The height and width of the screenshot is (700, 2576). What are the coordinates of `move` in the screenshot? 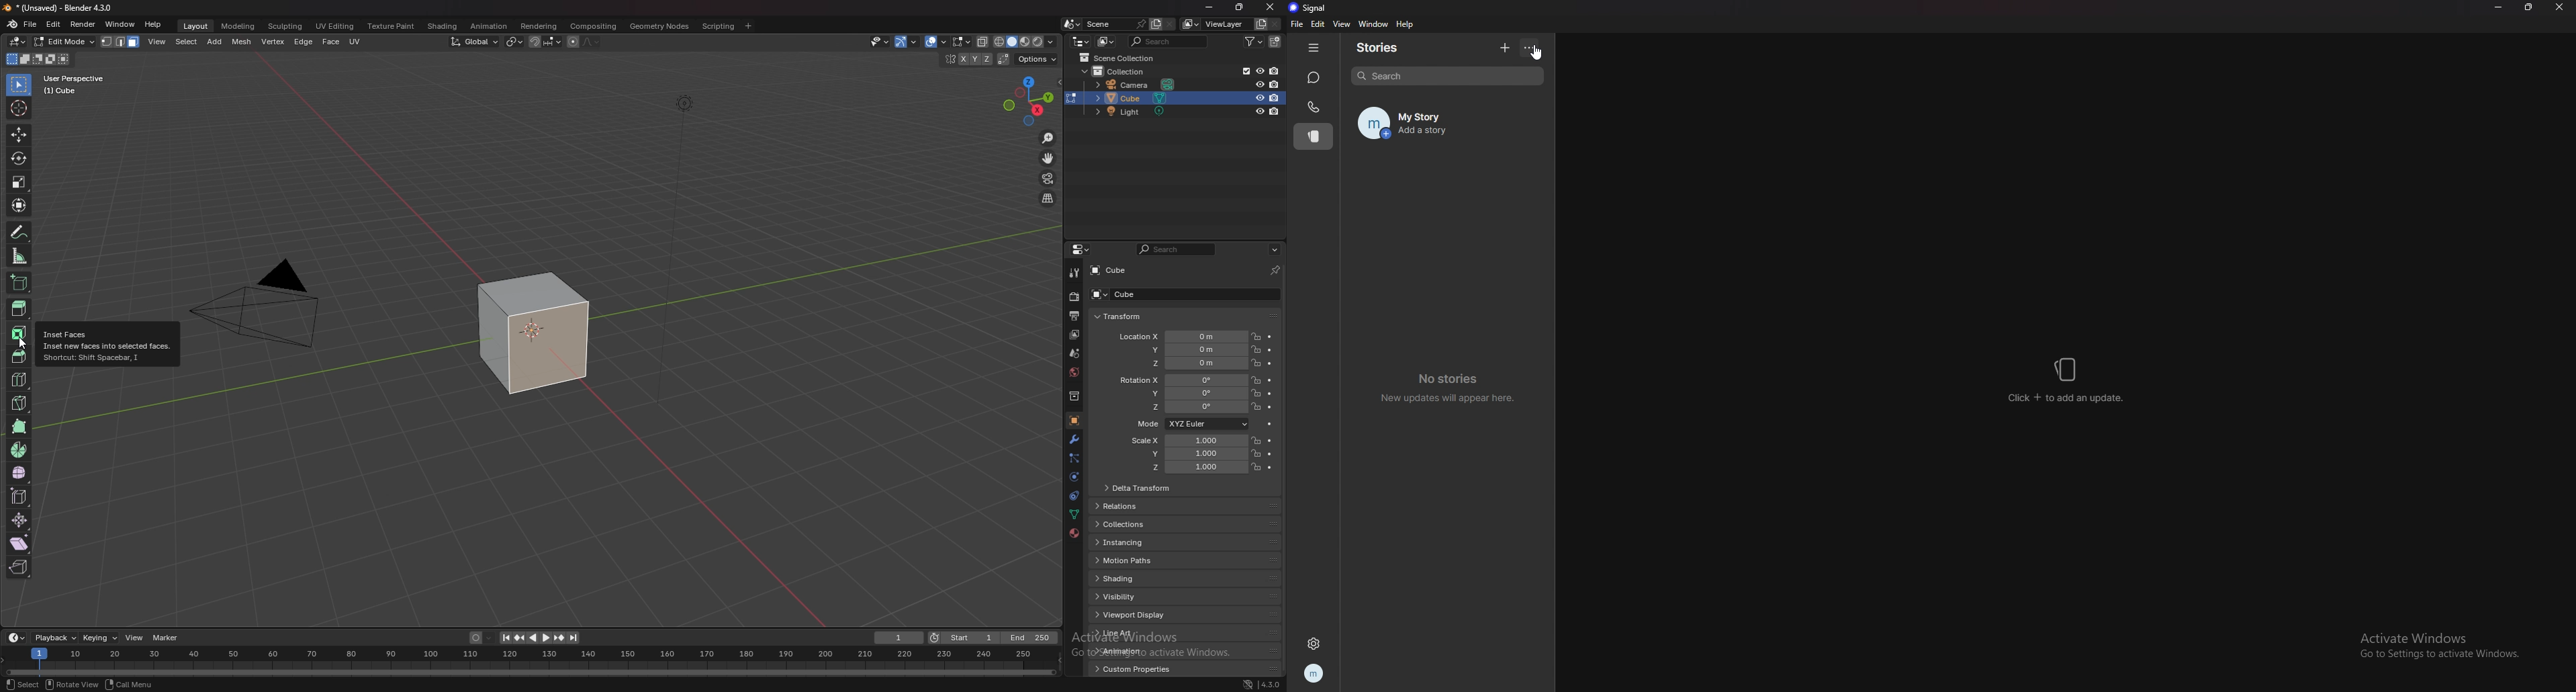 It's located at (18, 134).